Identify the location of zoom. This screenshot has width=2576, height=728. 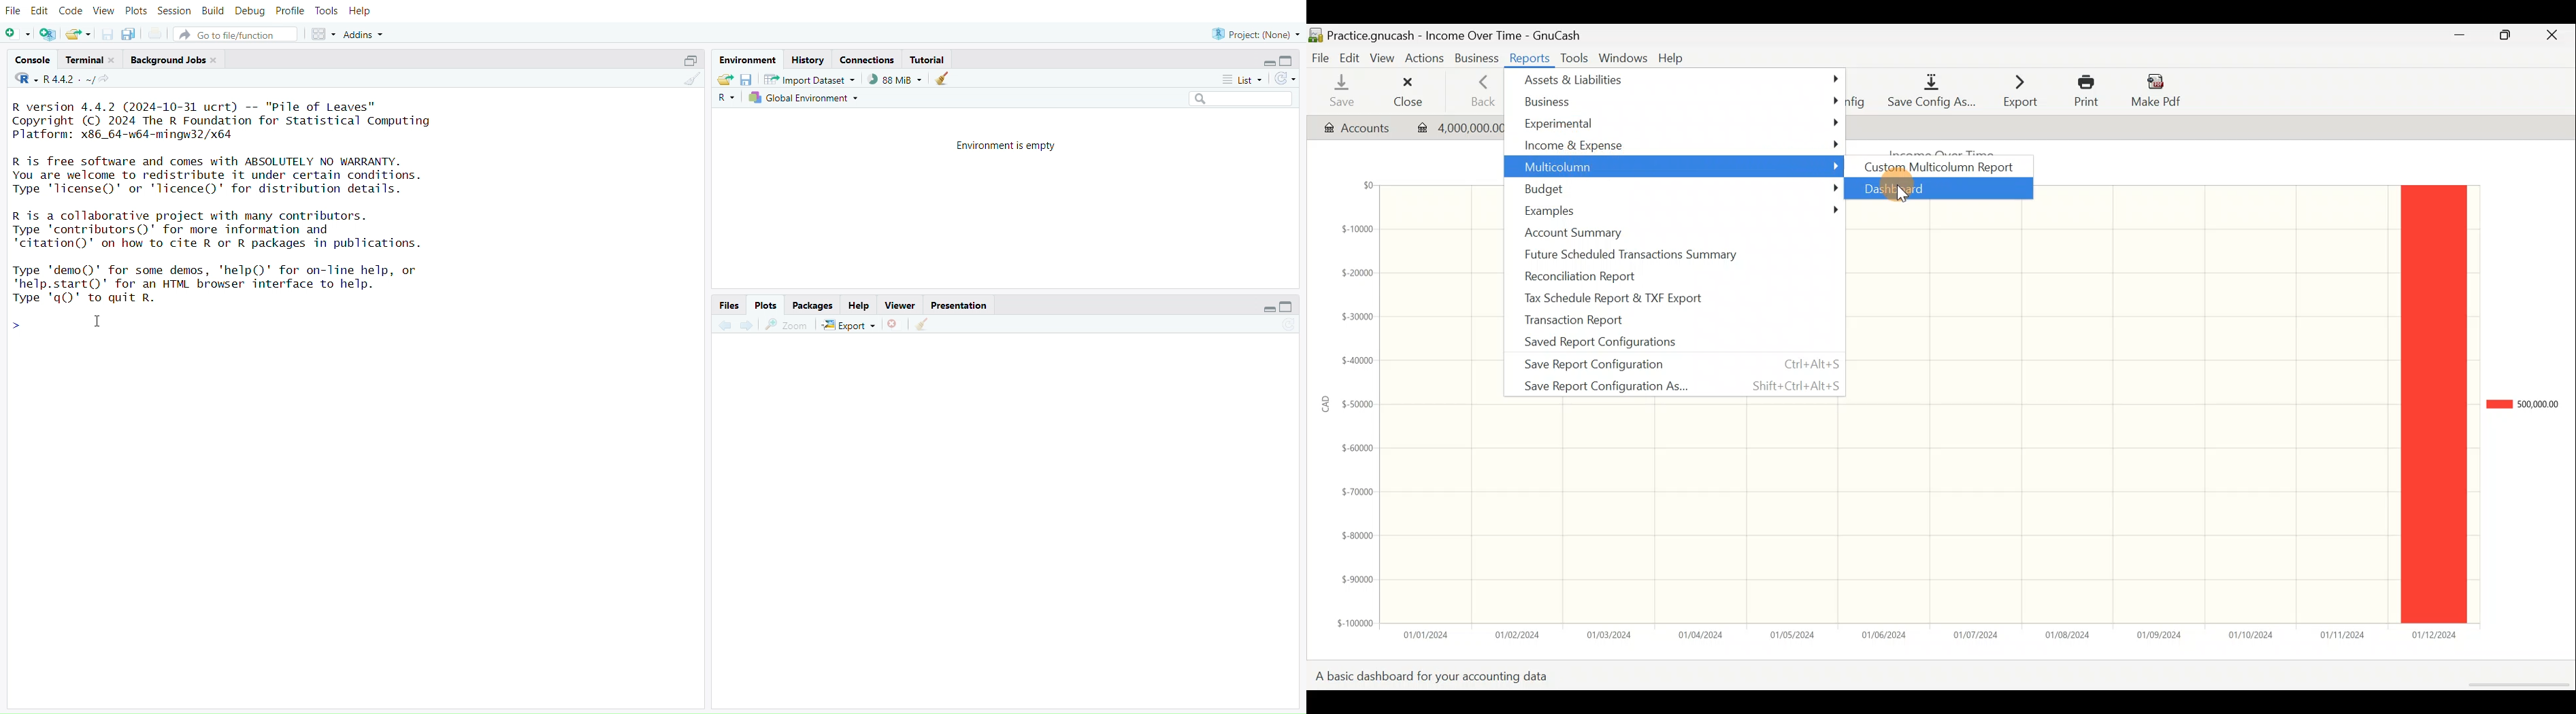
(787, 326).